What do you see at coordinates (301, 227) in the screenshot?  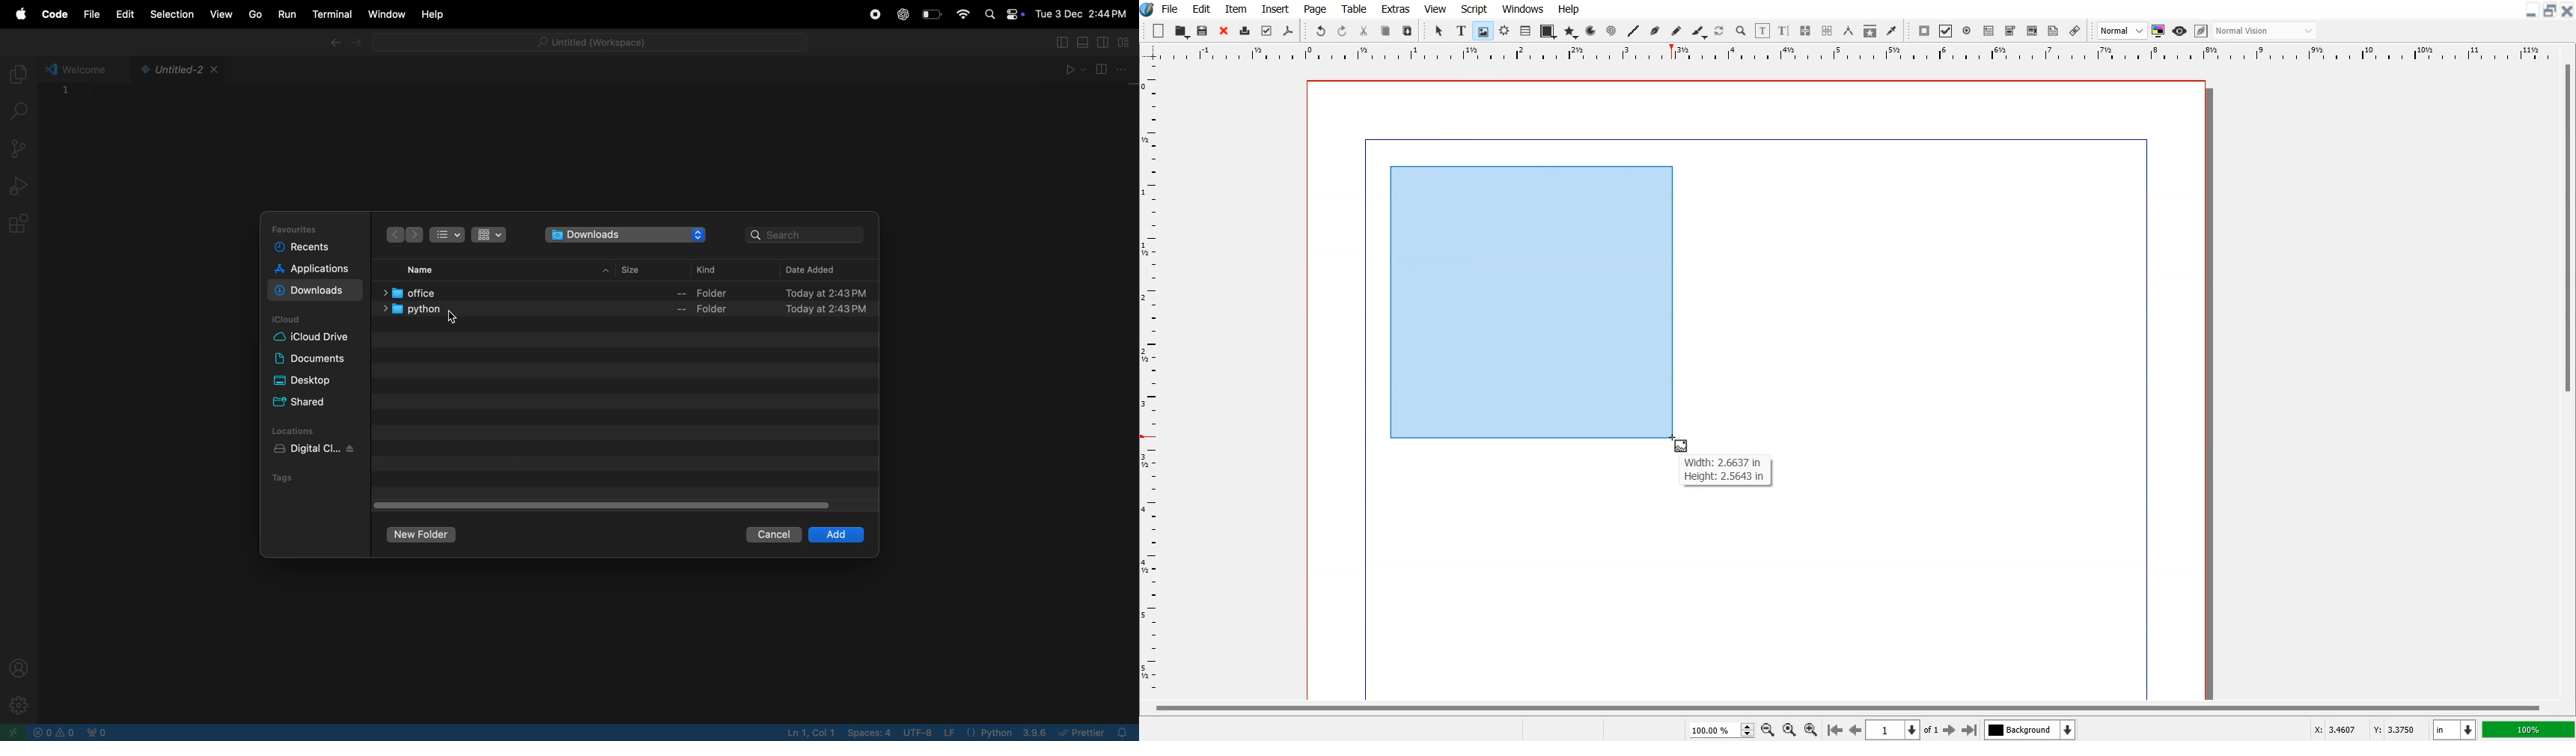 I see `favourites` at bounding box center [301, 227].